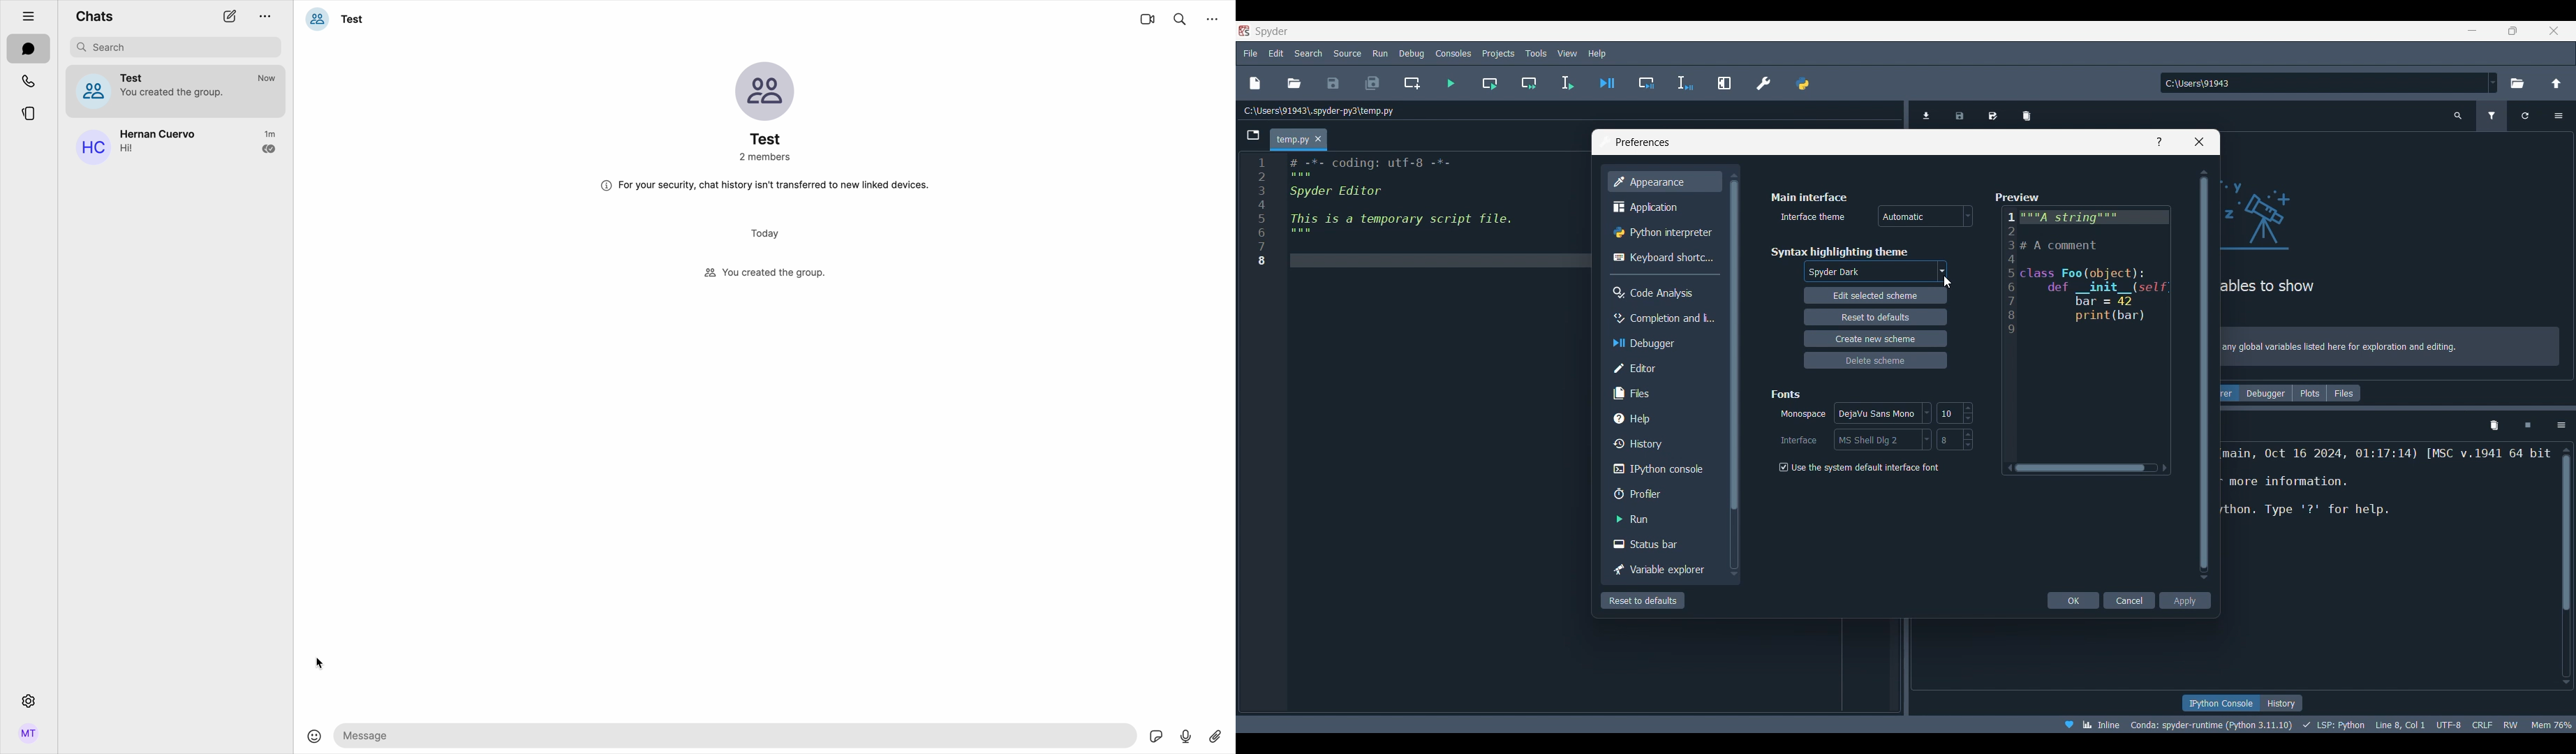  What do you see at coordinates (1334, 83) in the screenshot?
I see `Save file` at bounding box center [1334, 83].